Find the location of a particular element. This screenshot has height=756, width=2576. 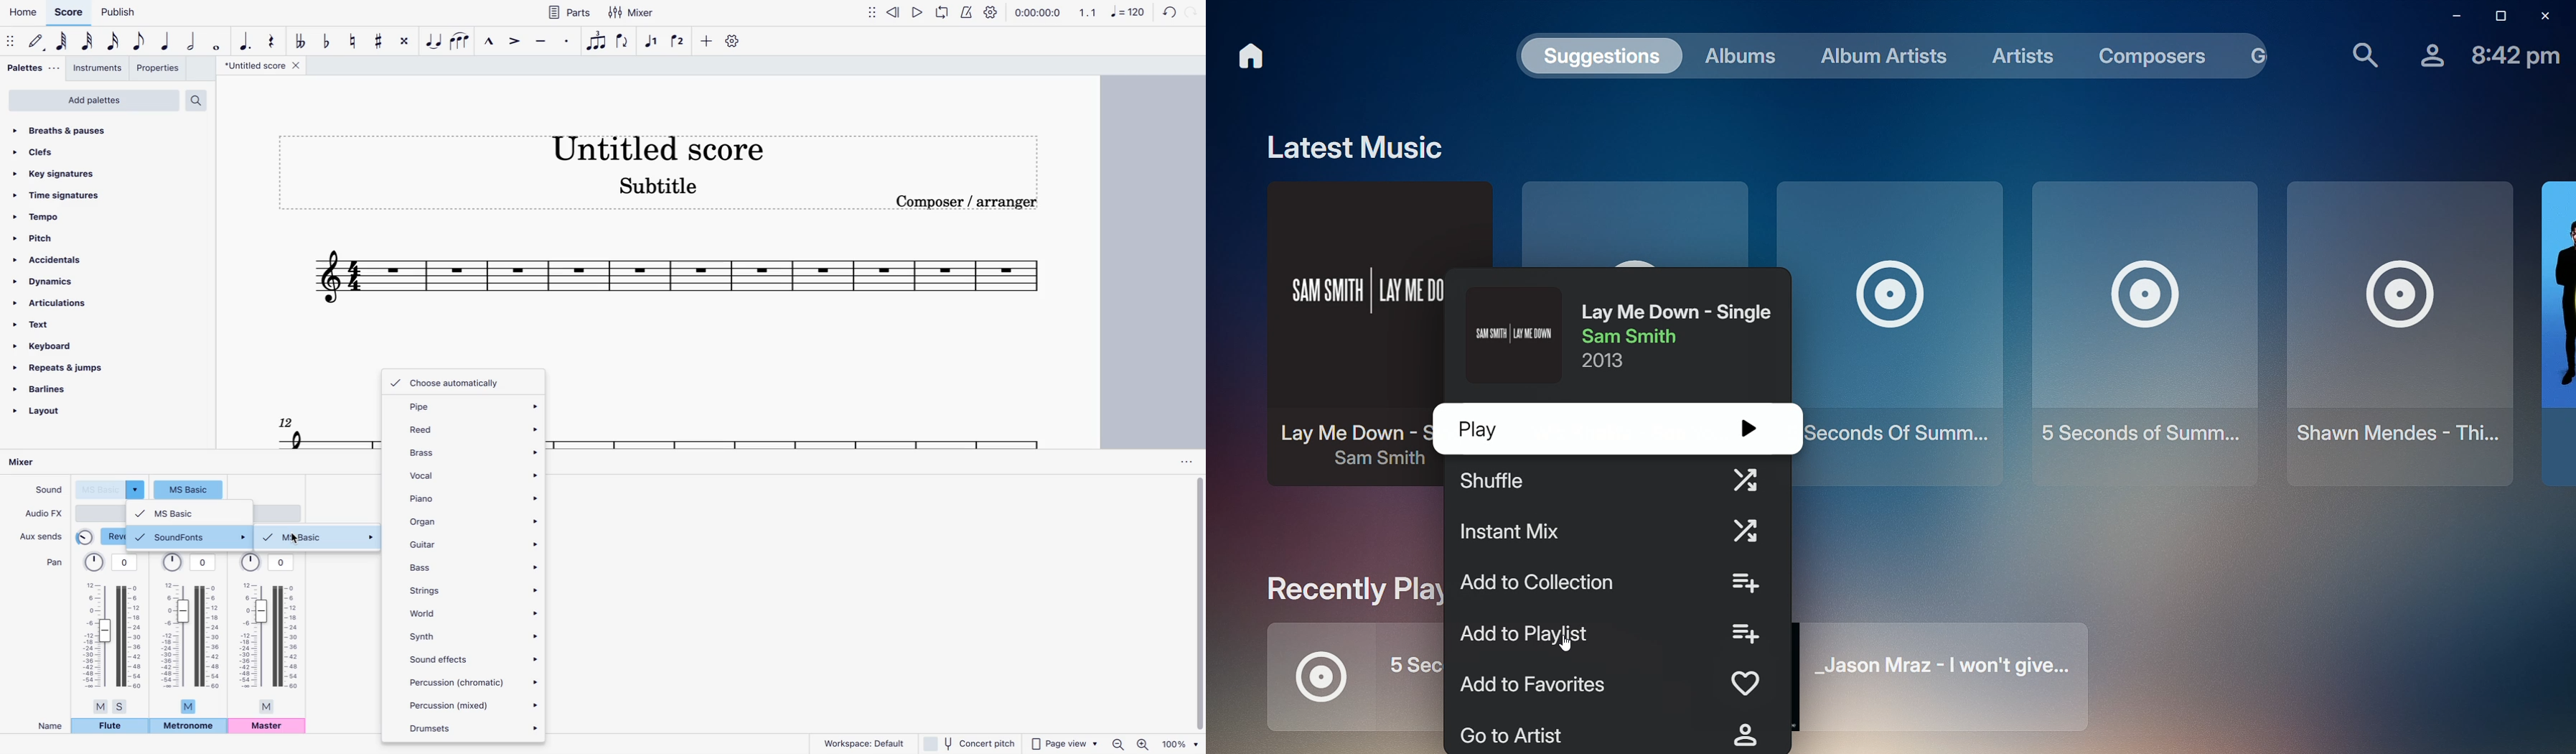

dynamics is located at coordinates (51, 282).